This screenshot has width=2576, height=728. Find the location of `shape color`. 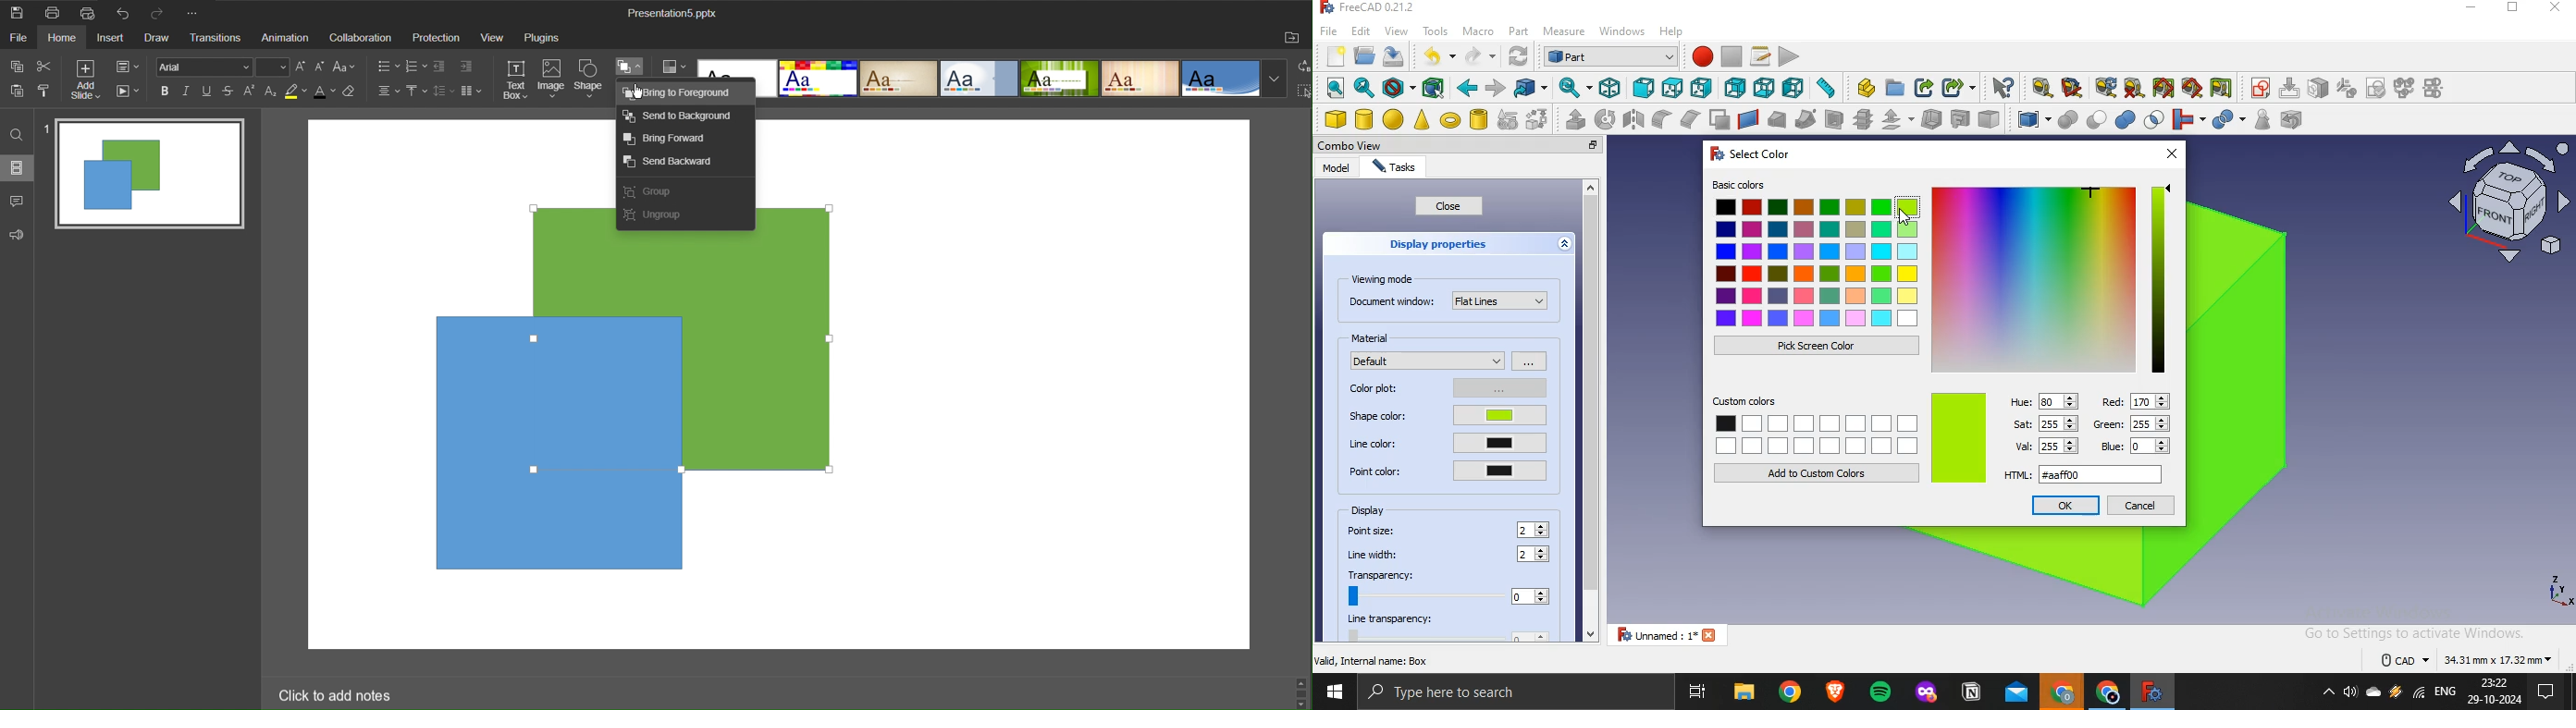

shape color is located at coordinates (1443, 417).